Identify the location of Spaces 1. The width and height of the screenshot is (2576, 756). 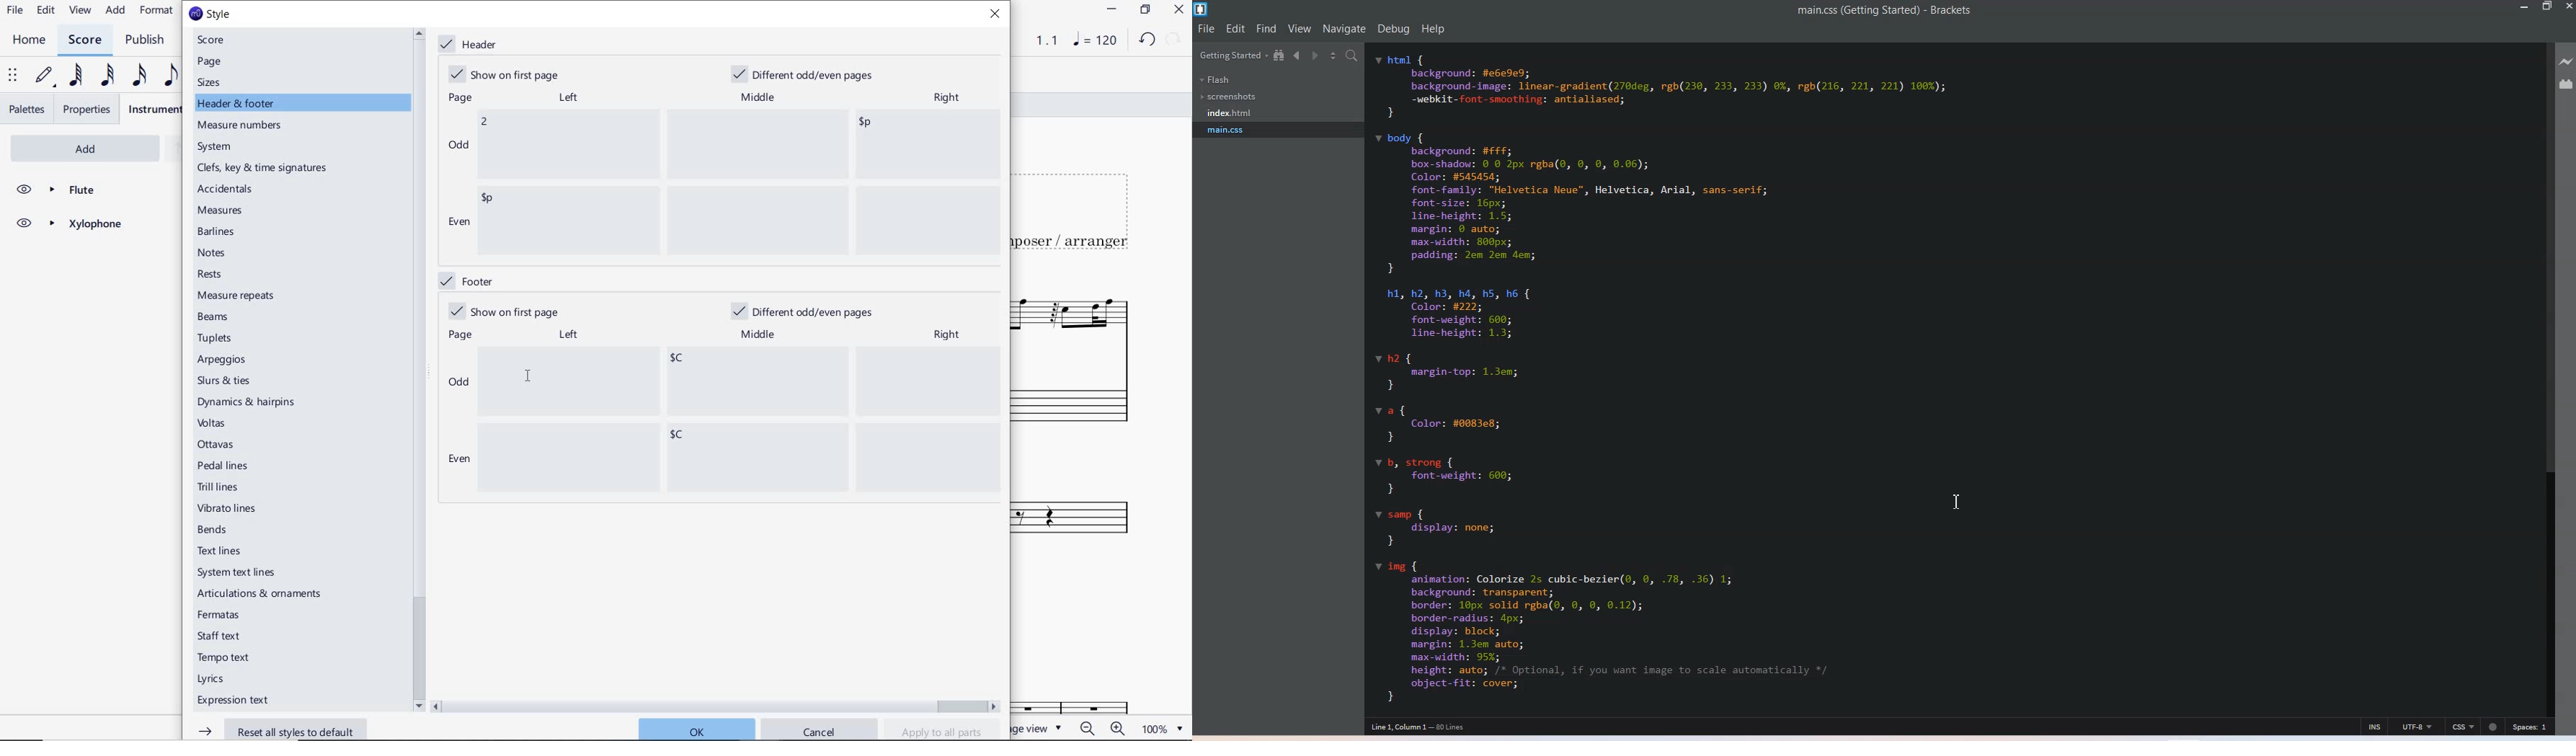
(2532, 727).